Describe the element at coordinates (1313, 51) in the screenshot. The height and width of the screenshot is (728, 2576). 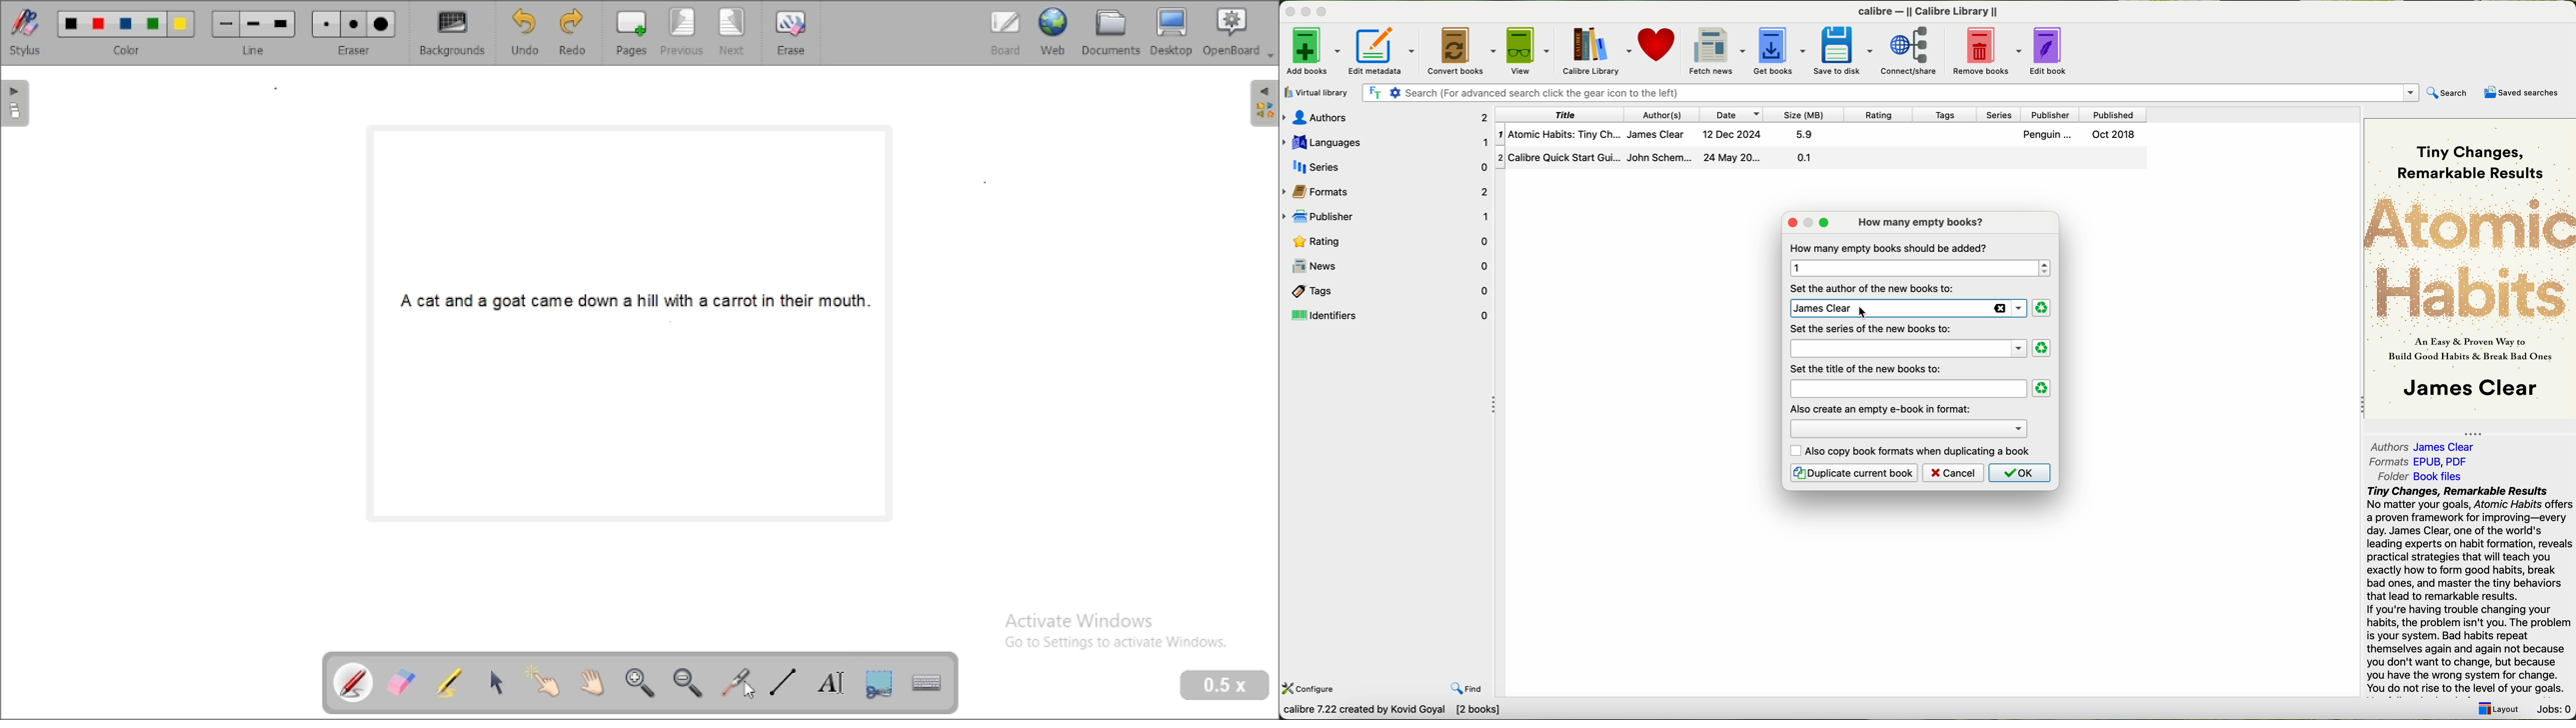
I see `click on add books options` at that location.